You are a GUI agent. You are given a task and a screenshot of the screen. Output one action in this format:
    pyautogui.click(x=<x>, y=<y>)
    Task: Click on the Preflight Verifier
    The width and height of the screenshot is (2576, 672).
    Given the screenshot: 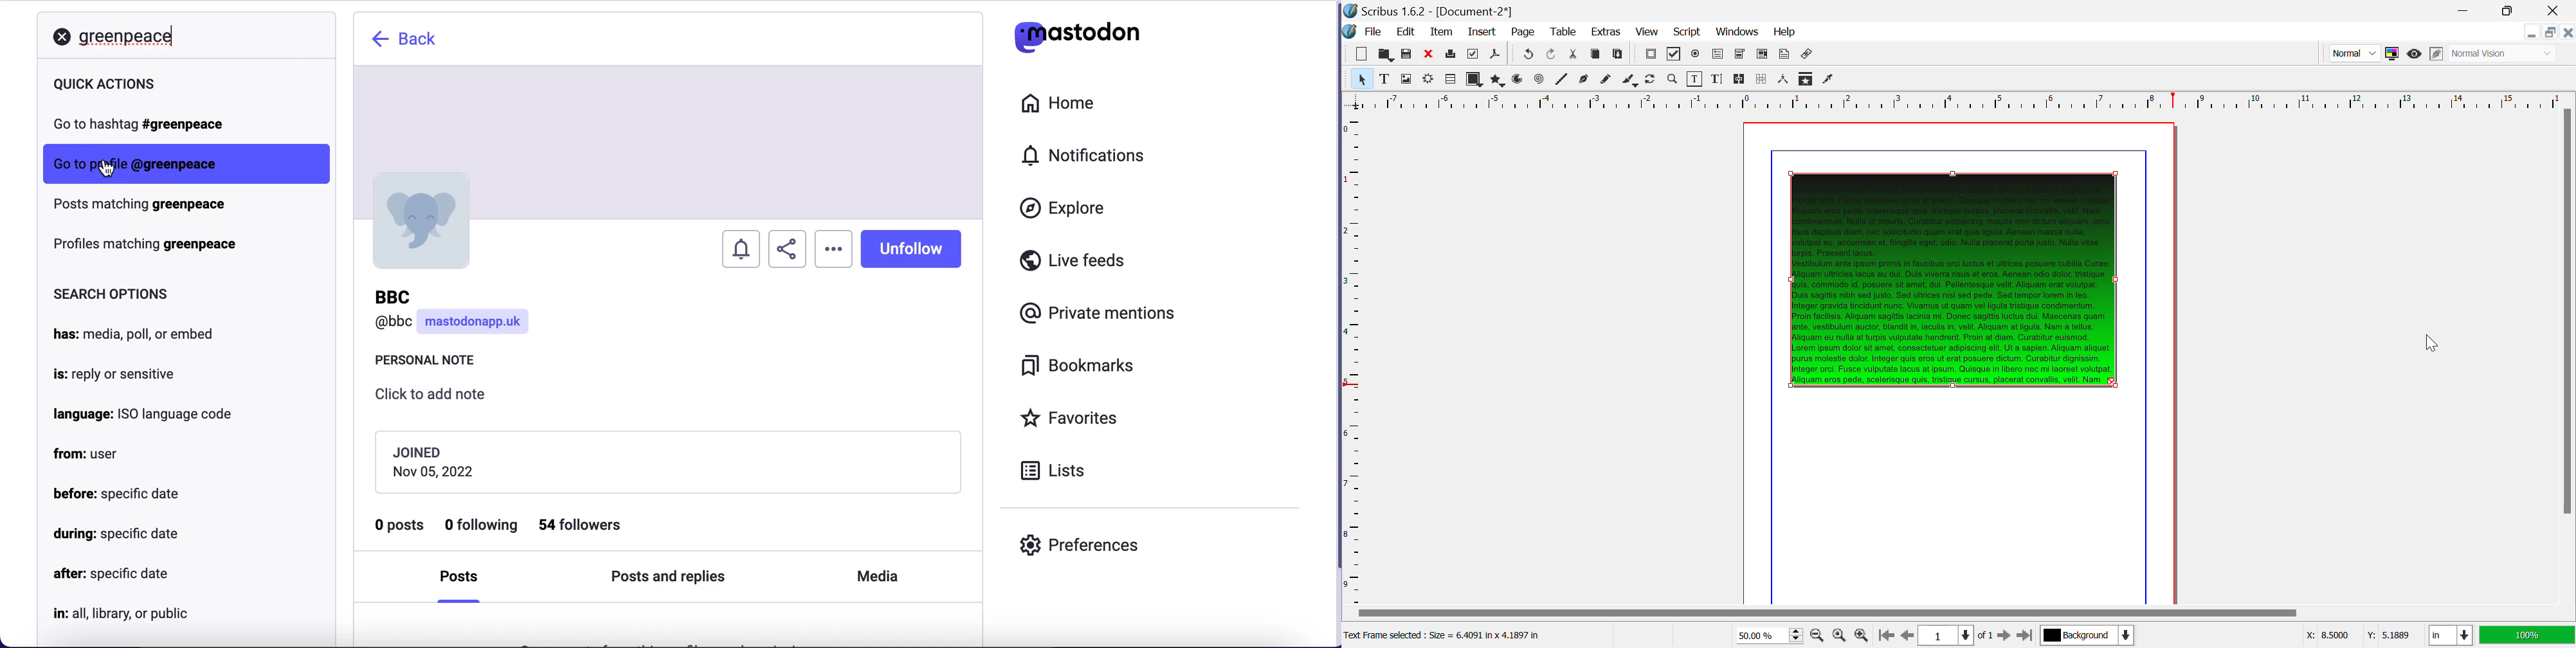 What is the action you would take?
    pyautogui.click(x=1474, y=54)
    